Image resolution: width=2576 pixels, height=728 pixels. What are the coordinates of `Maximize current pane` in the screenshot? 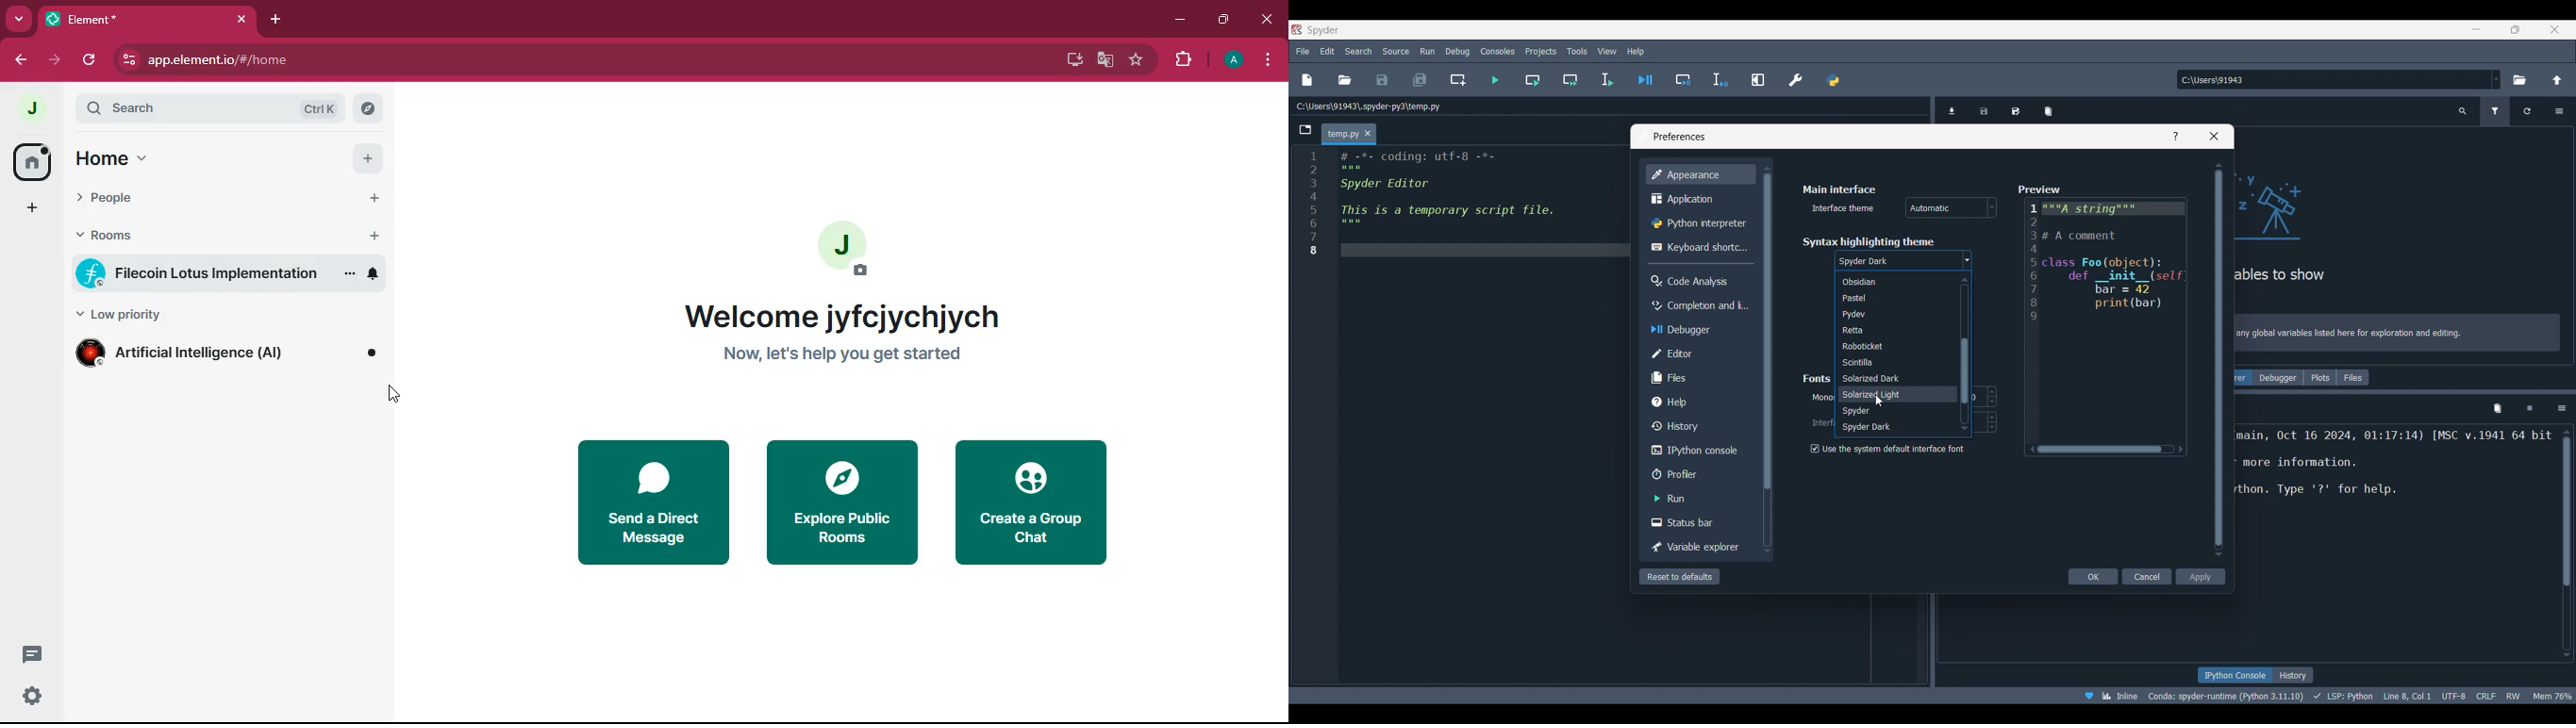 It's located at (1758, 80).